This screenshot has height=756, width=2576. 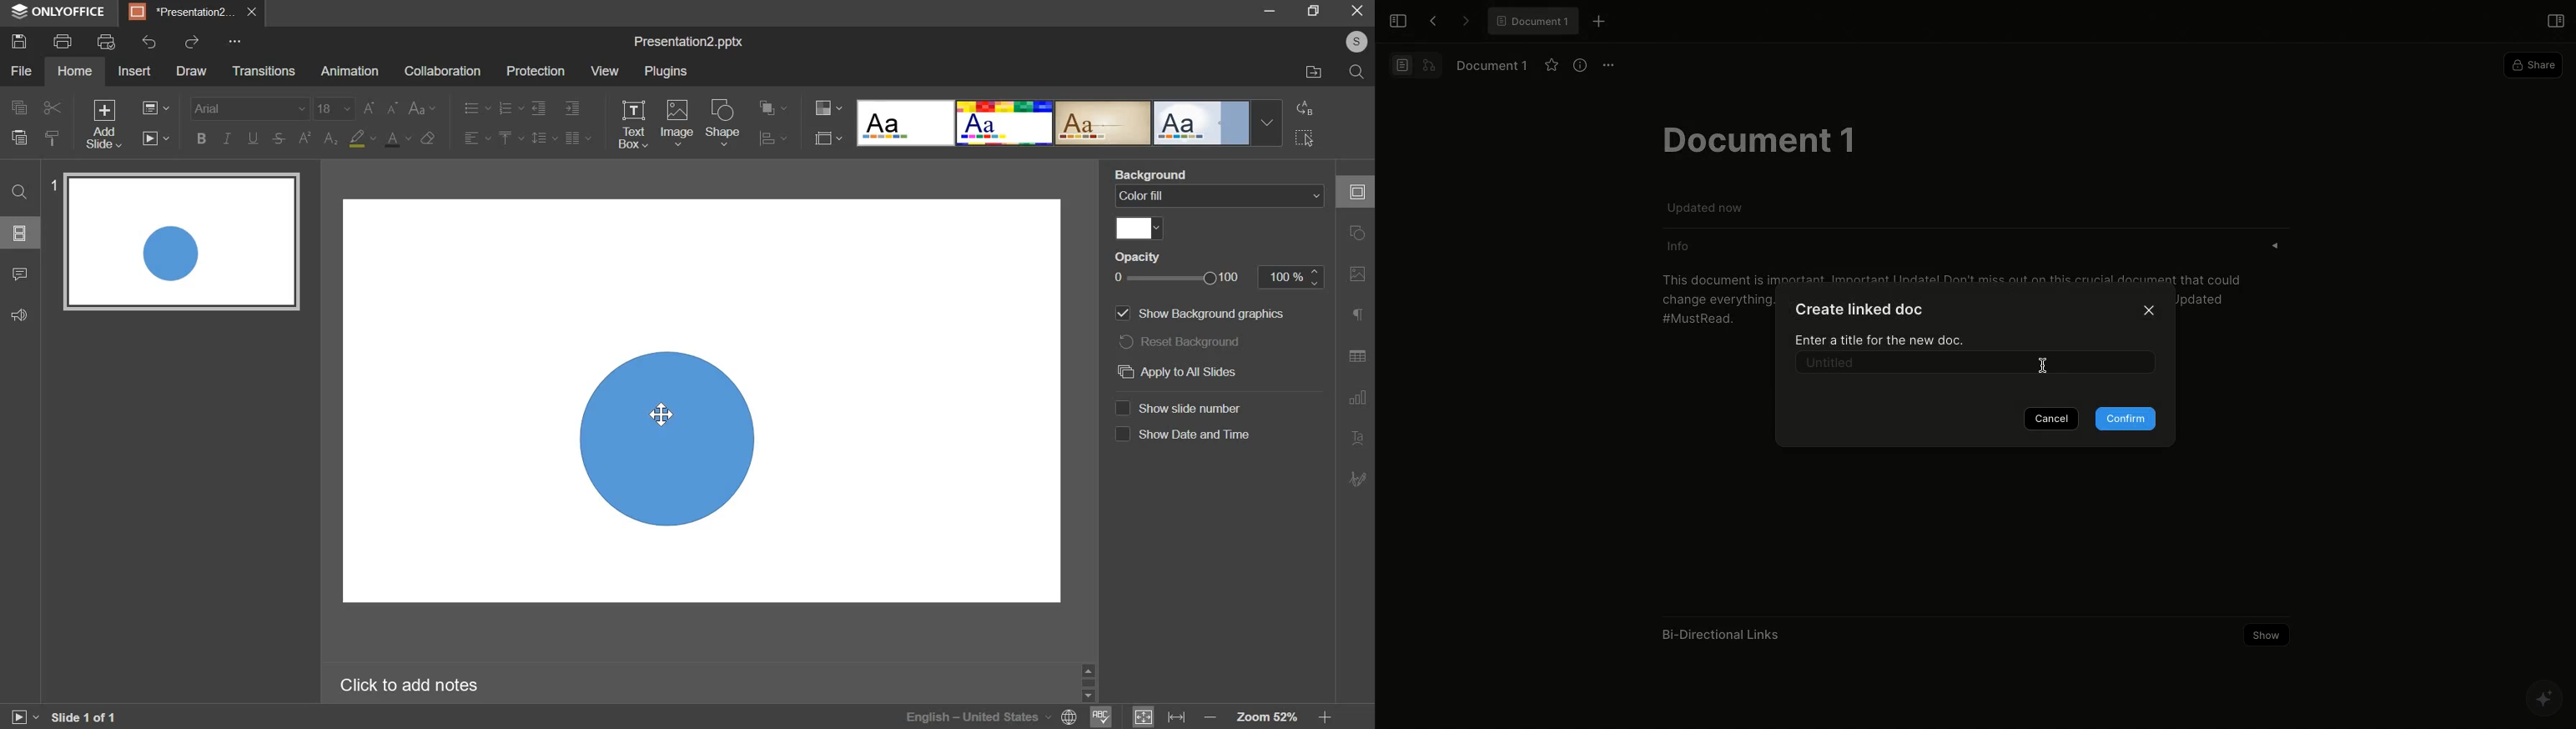 What do you see at coordinates (334, 109) in the screenshot?
I see `font size` at bounding box center [334, 109].